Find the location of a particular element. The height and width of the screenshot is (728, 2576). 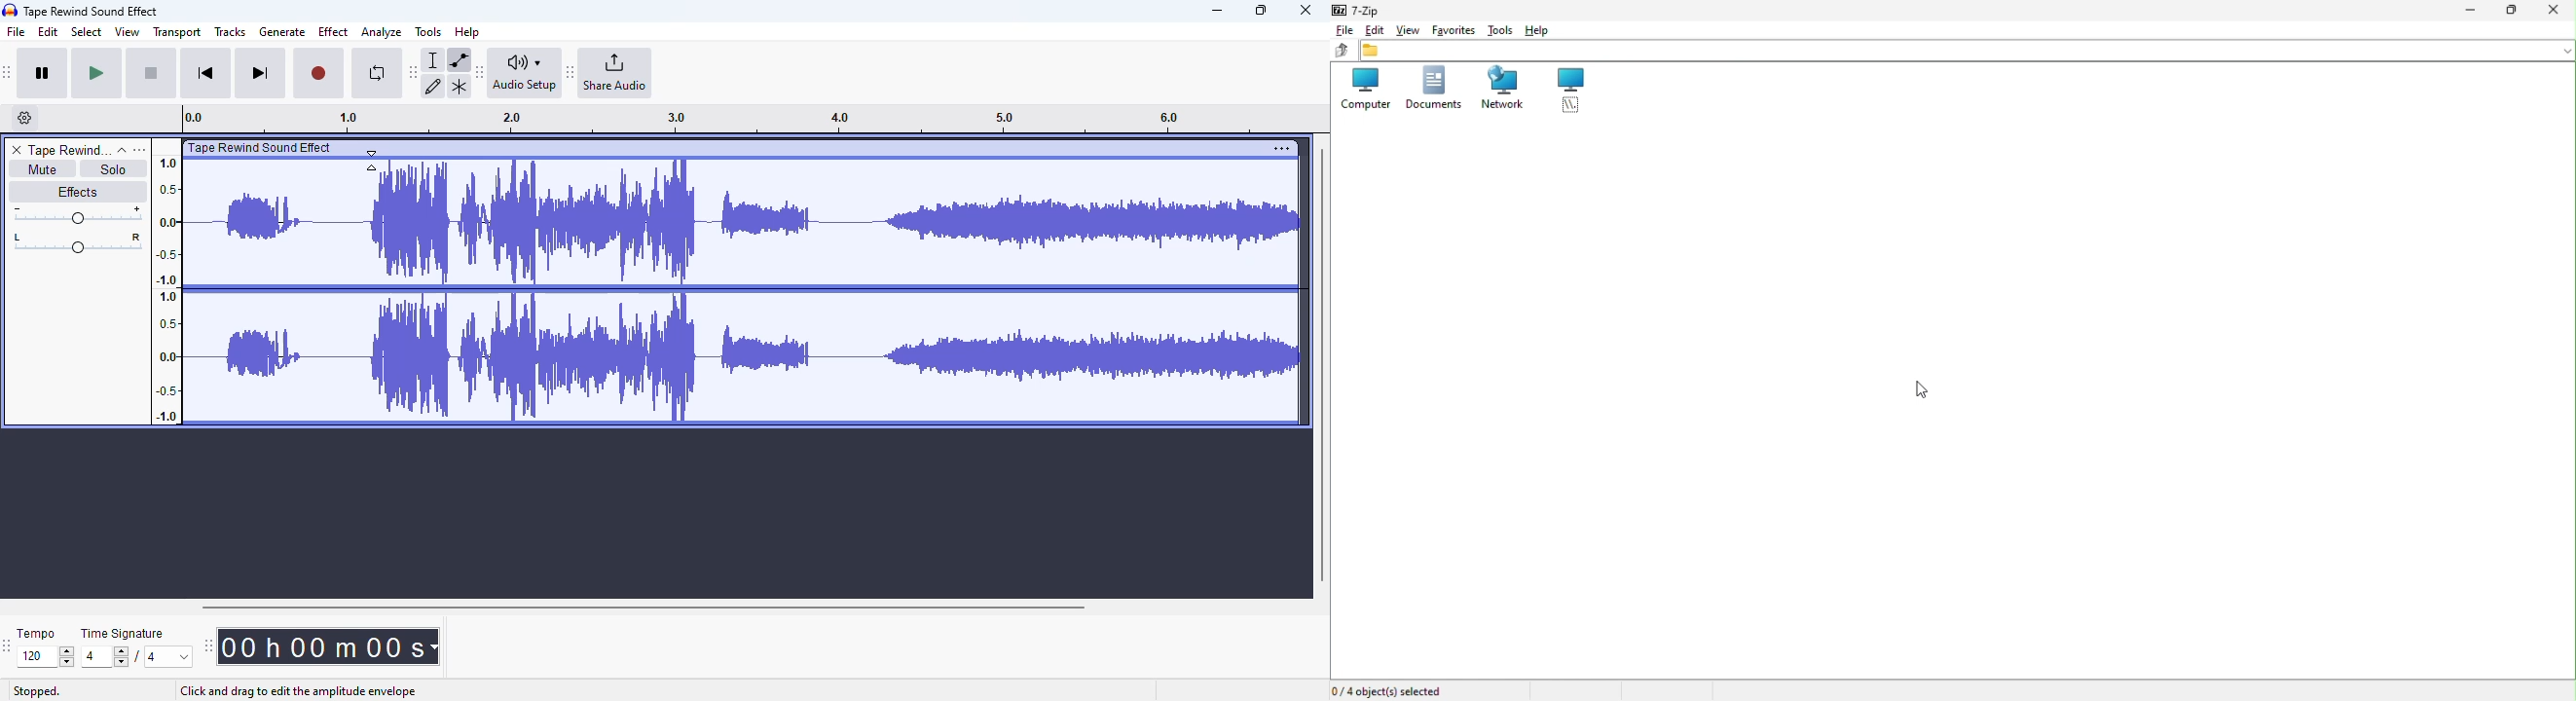

track name is located at coordinates (69, 151).